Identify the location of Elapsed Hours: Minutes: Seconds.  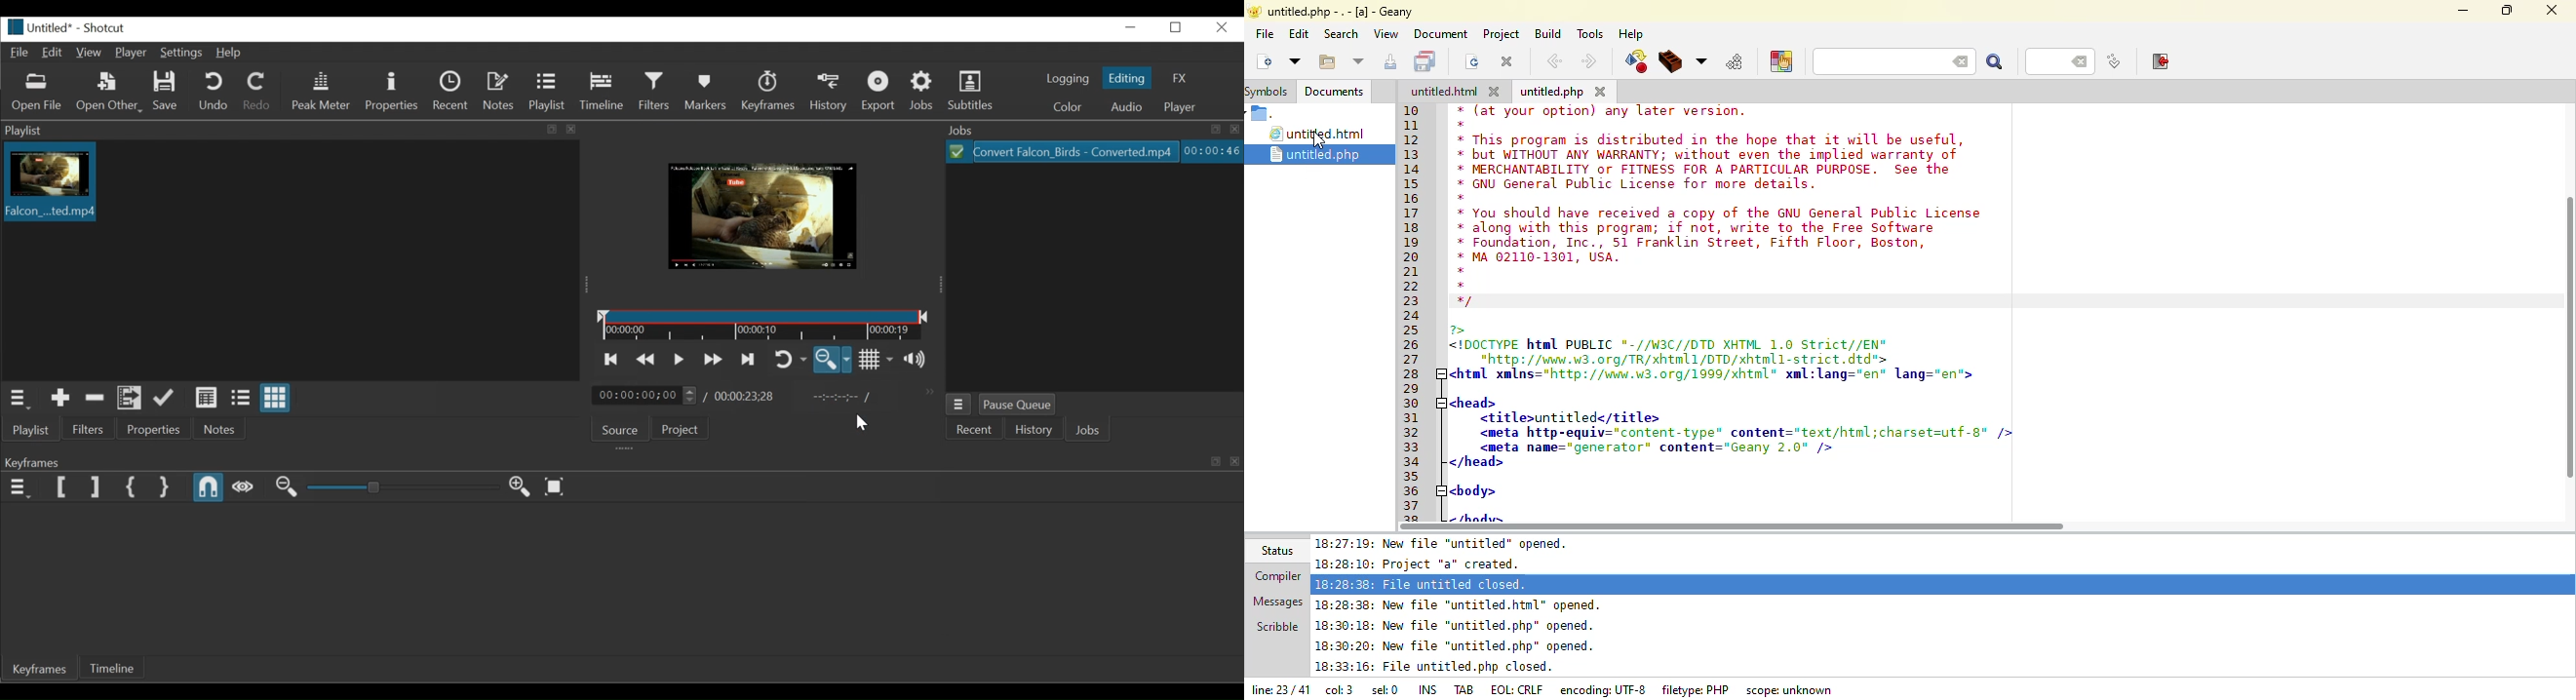
(1212, 152).